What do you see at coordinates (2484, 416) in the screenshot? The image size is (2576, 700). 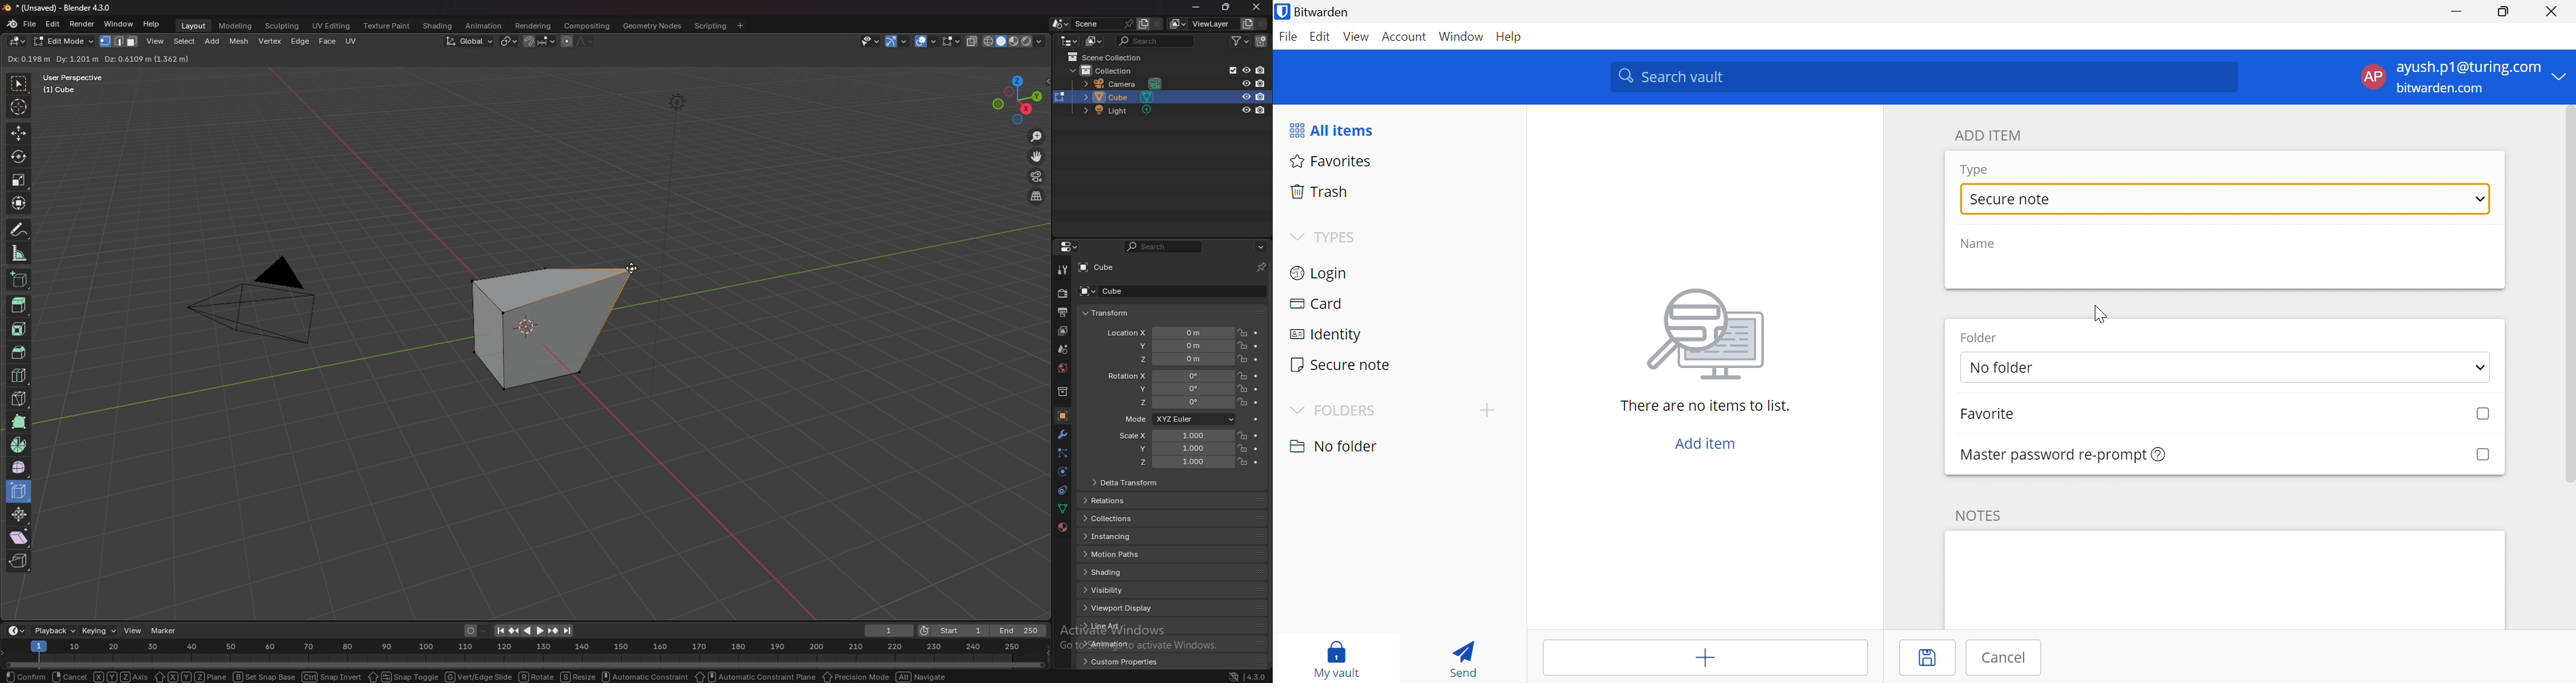 I see `Checkbox` at bounding box center [2484, 416].